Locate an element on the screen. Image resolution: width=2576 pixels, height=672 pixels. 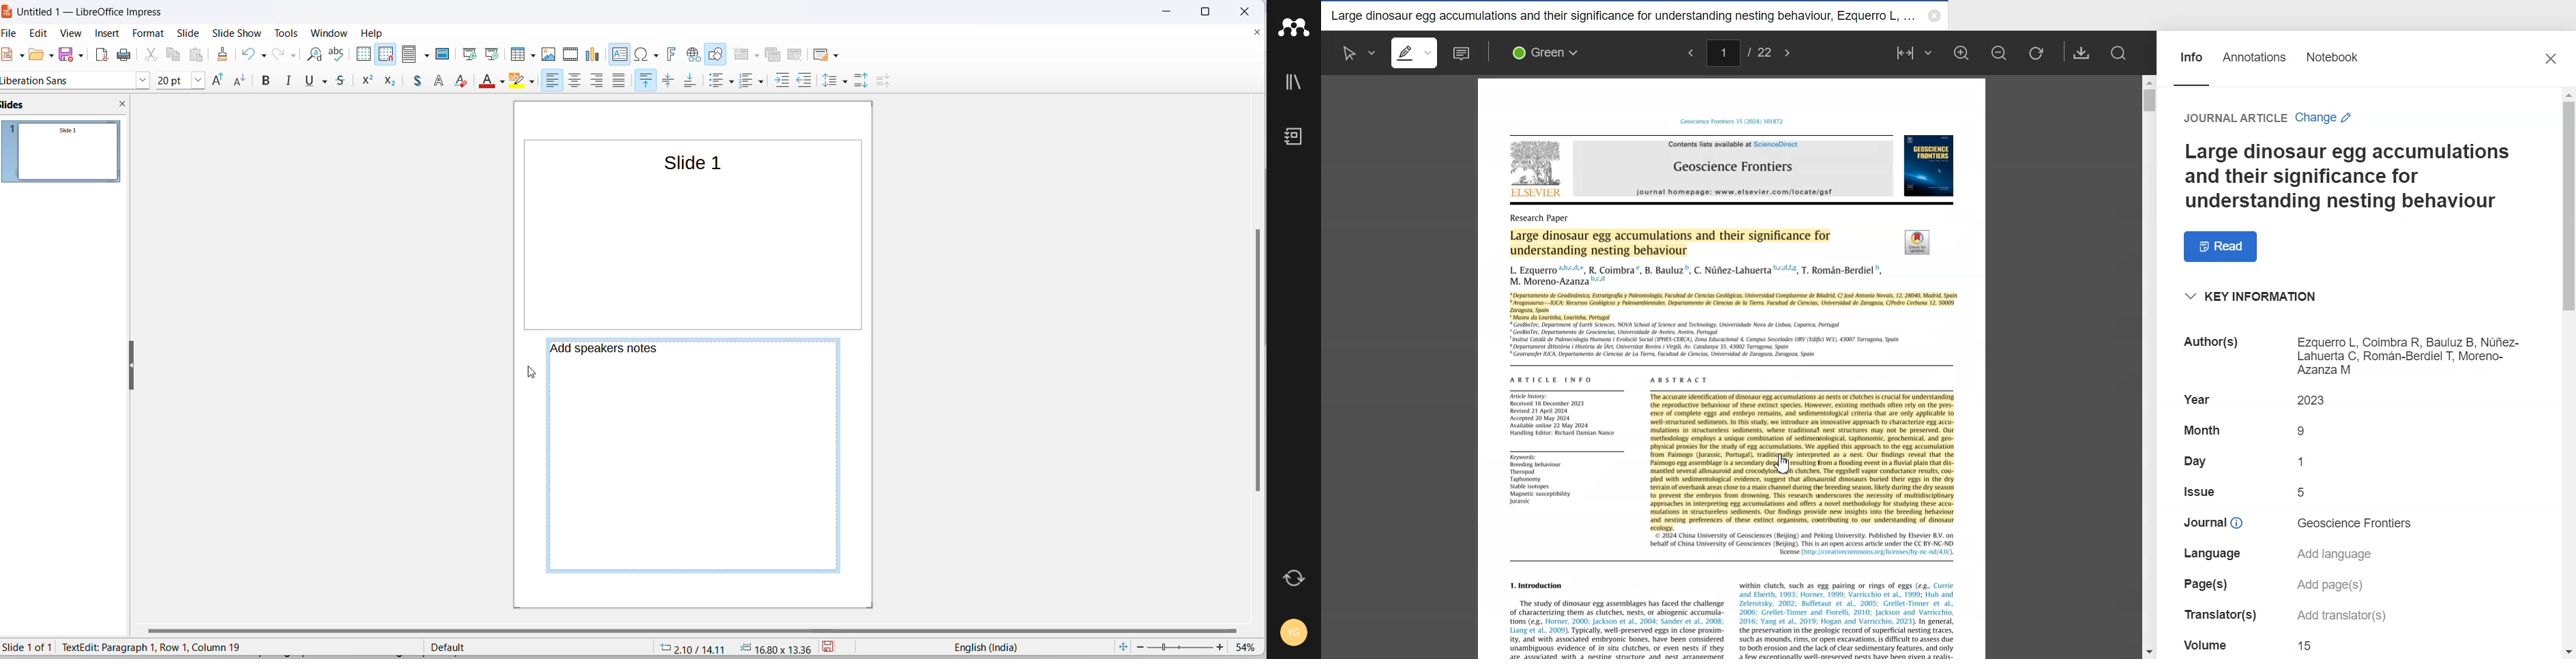
basic shapes is located at coordinates (287, 81).